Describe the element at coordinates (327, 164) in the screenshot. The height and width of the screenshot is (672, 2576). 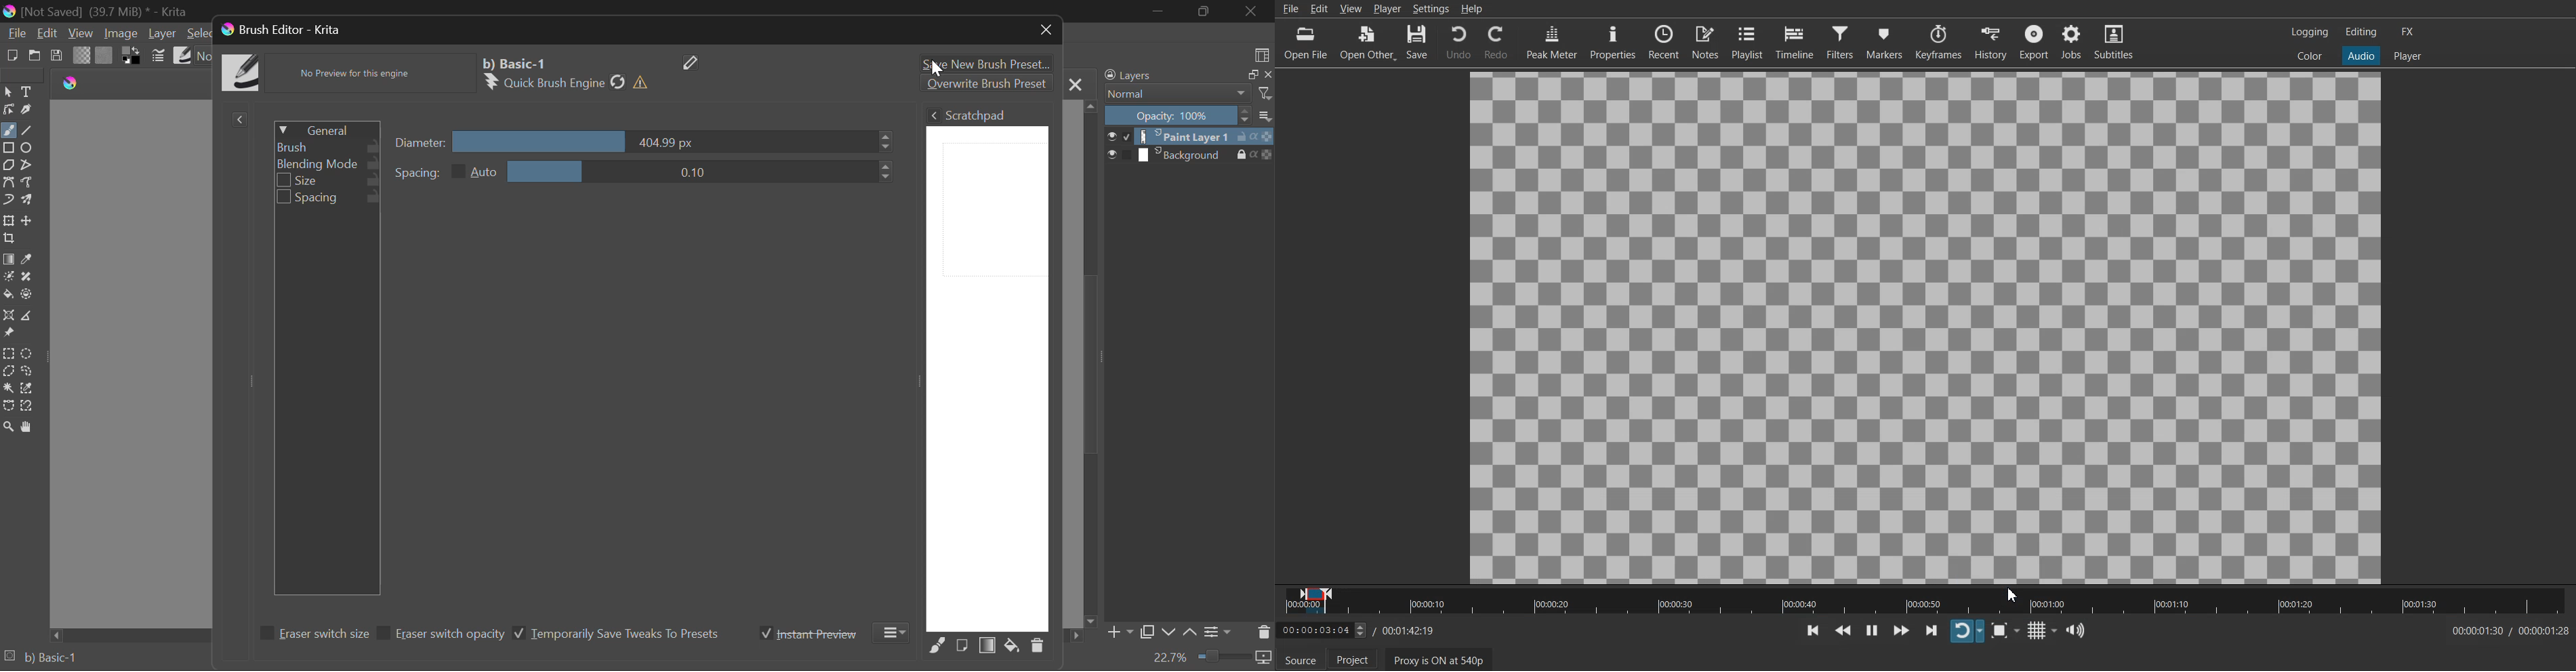
I see `Blending Mode` at that location.